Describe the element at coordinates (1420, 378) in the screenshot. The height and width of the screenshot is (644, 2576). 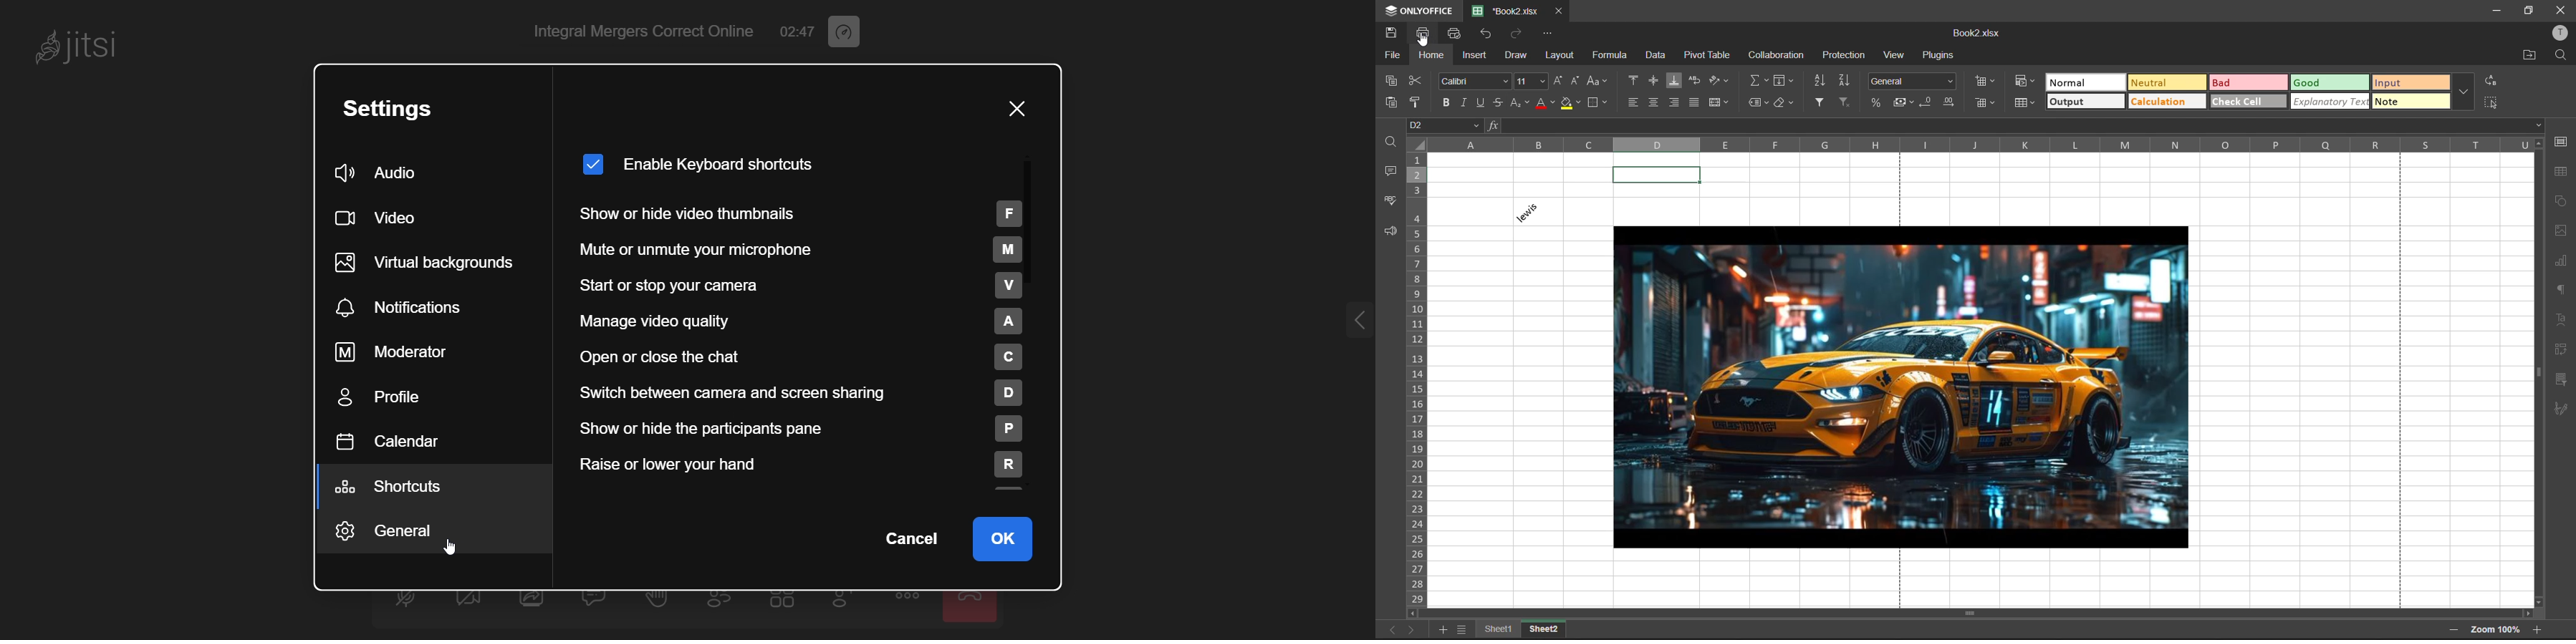
I see `row numbers` at that location.